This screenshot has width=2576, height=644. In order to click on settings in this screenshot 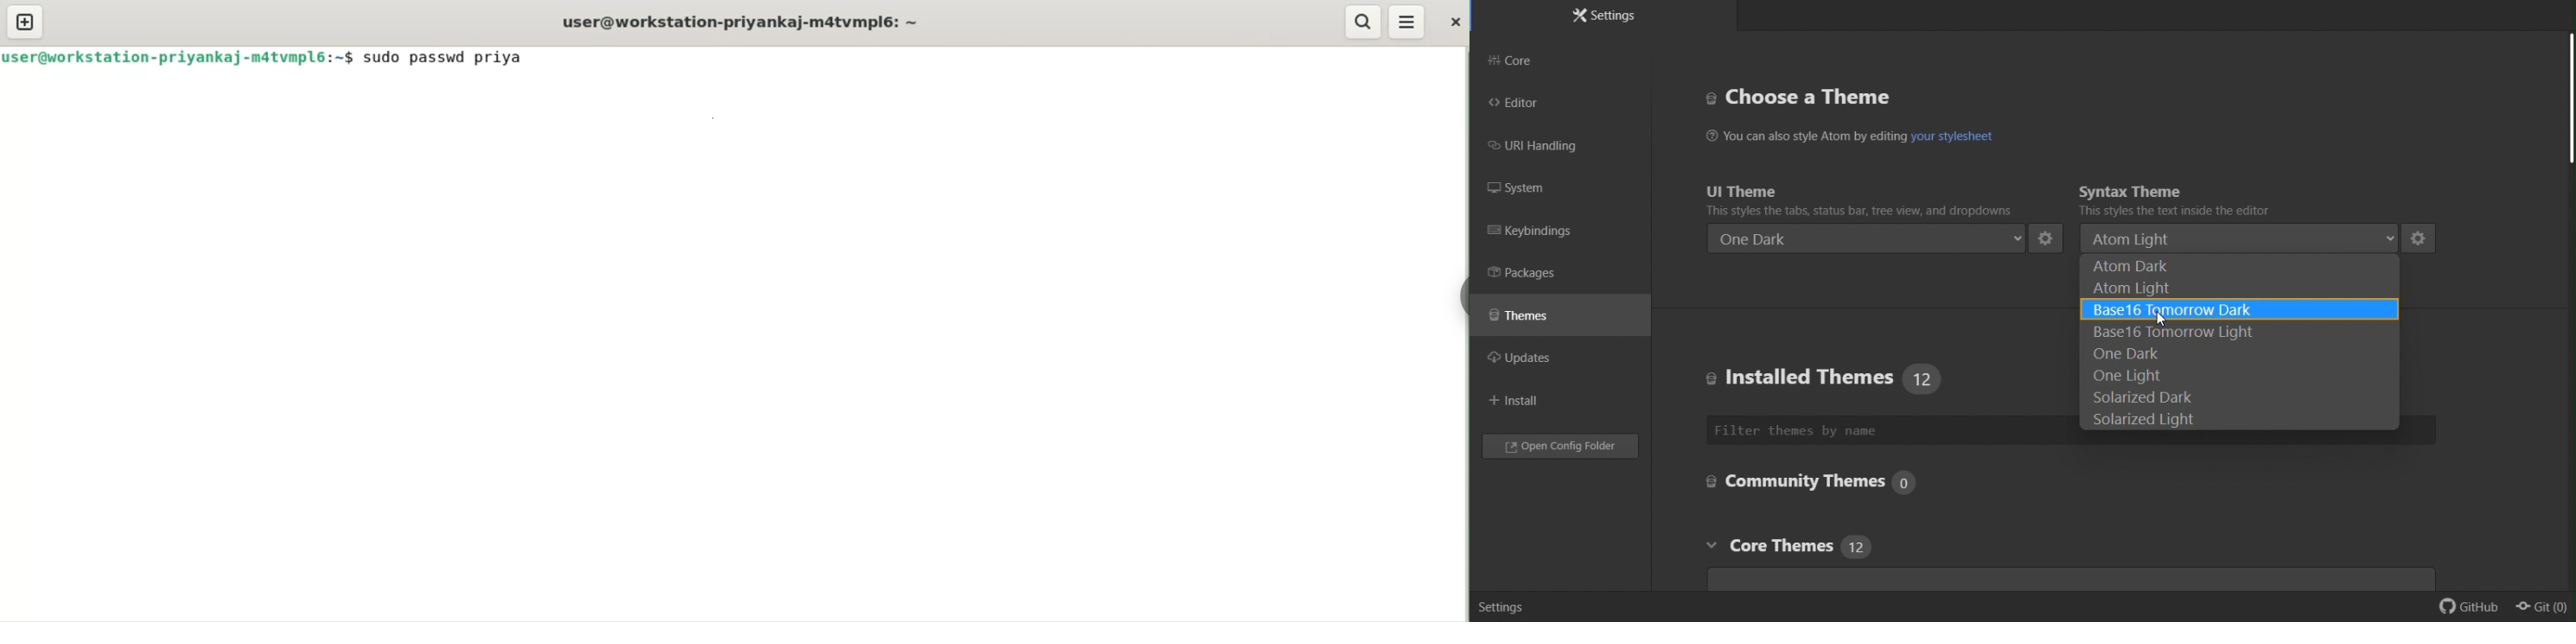, I will do `click(2044, 238)`.